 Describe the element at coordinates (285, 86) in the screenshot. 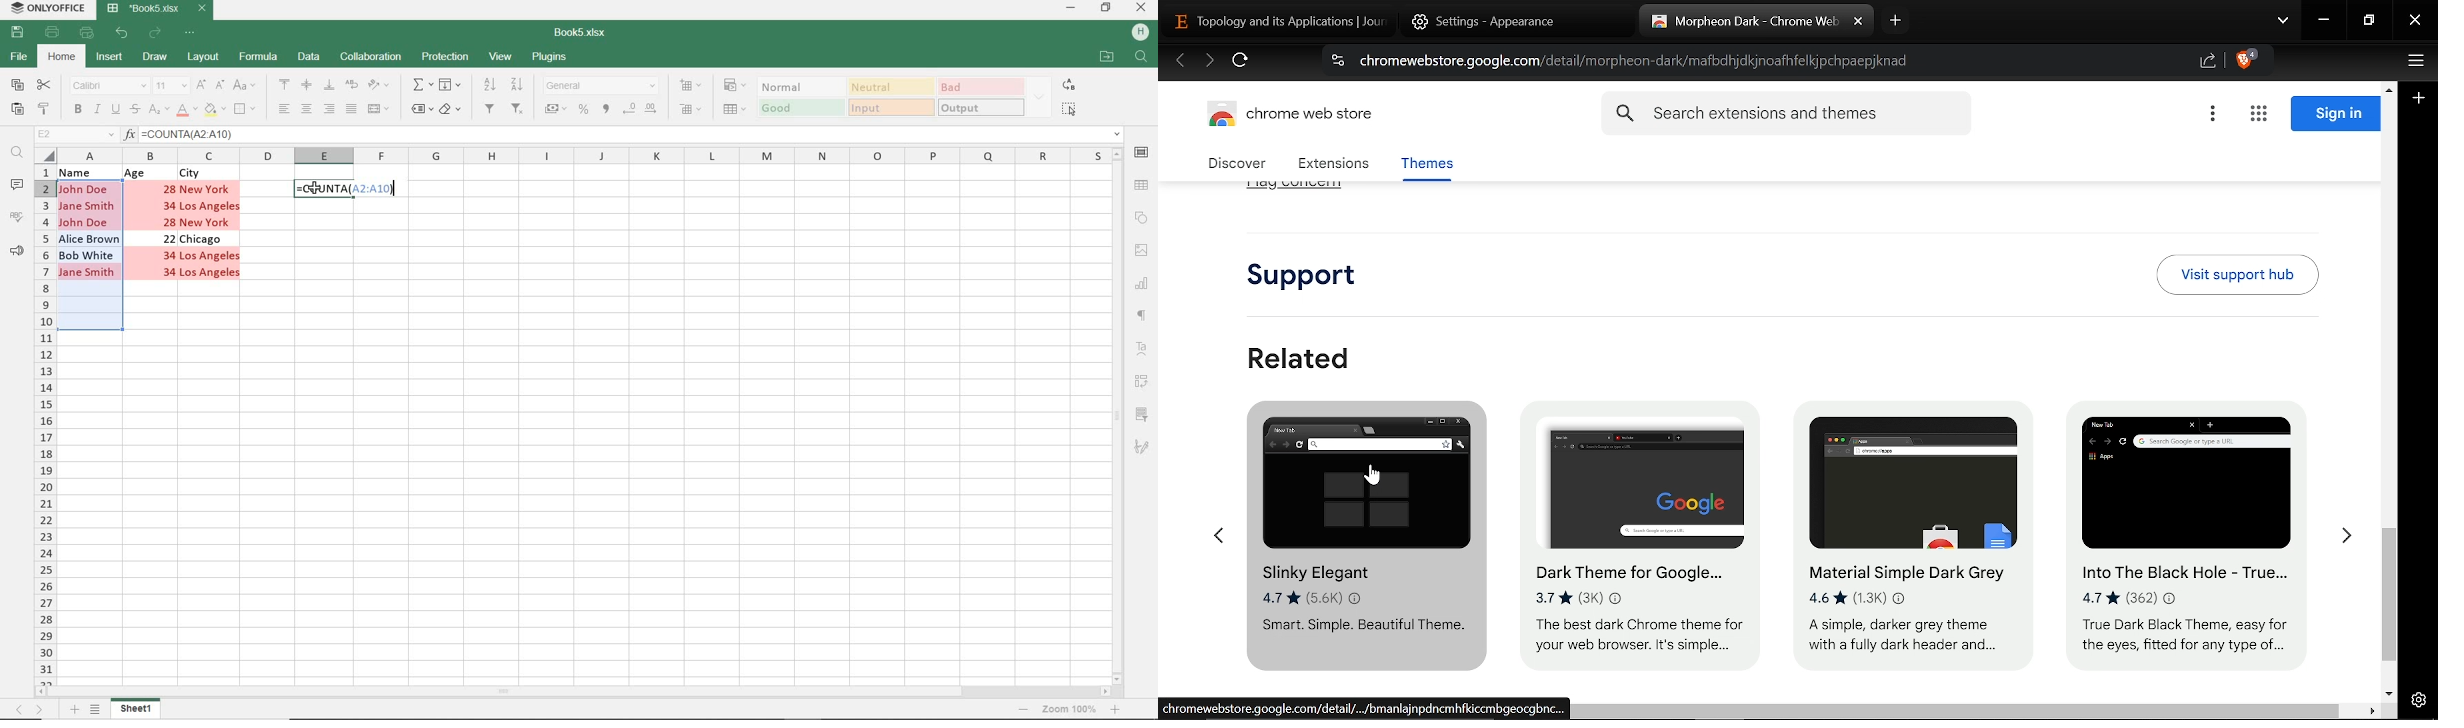

I see `ALIGN TOP` at that location.